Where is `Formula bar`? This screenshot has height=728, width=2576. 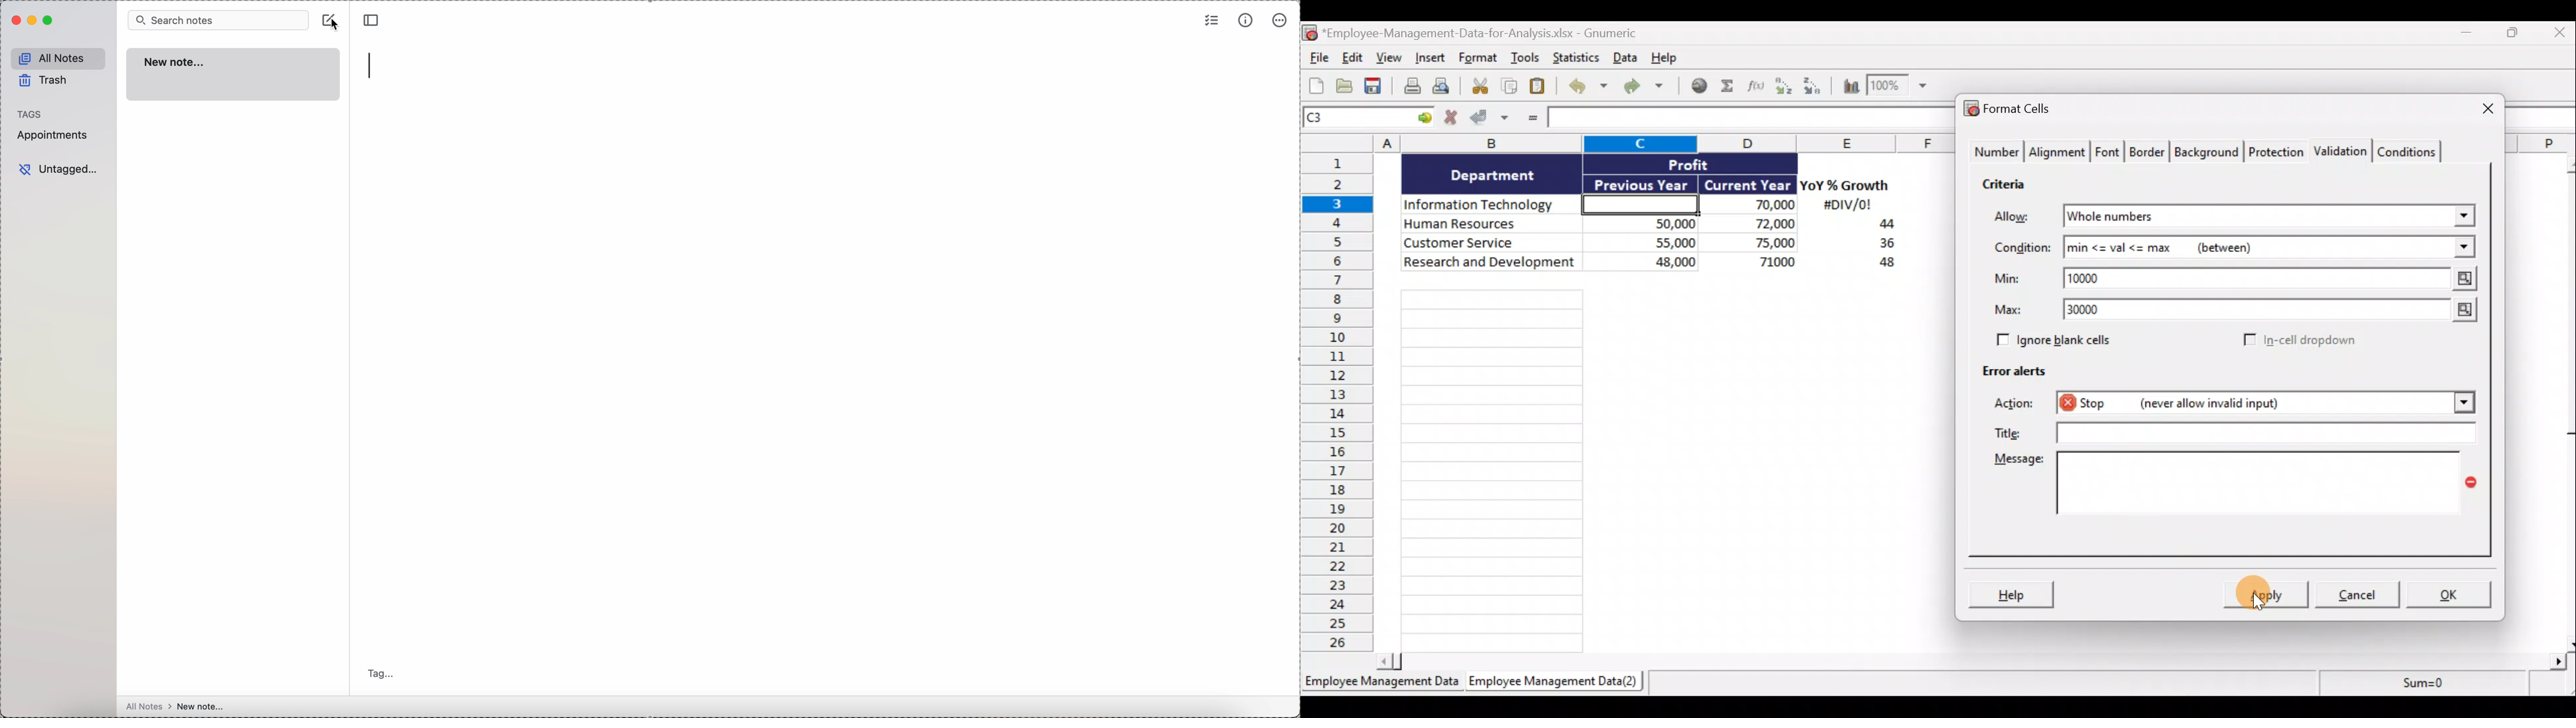 Formula bar is located at coordinates (1747, 119).